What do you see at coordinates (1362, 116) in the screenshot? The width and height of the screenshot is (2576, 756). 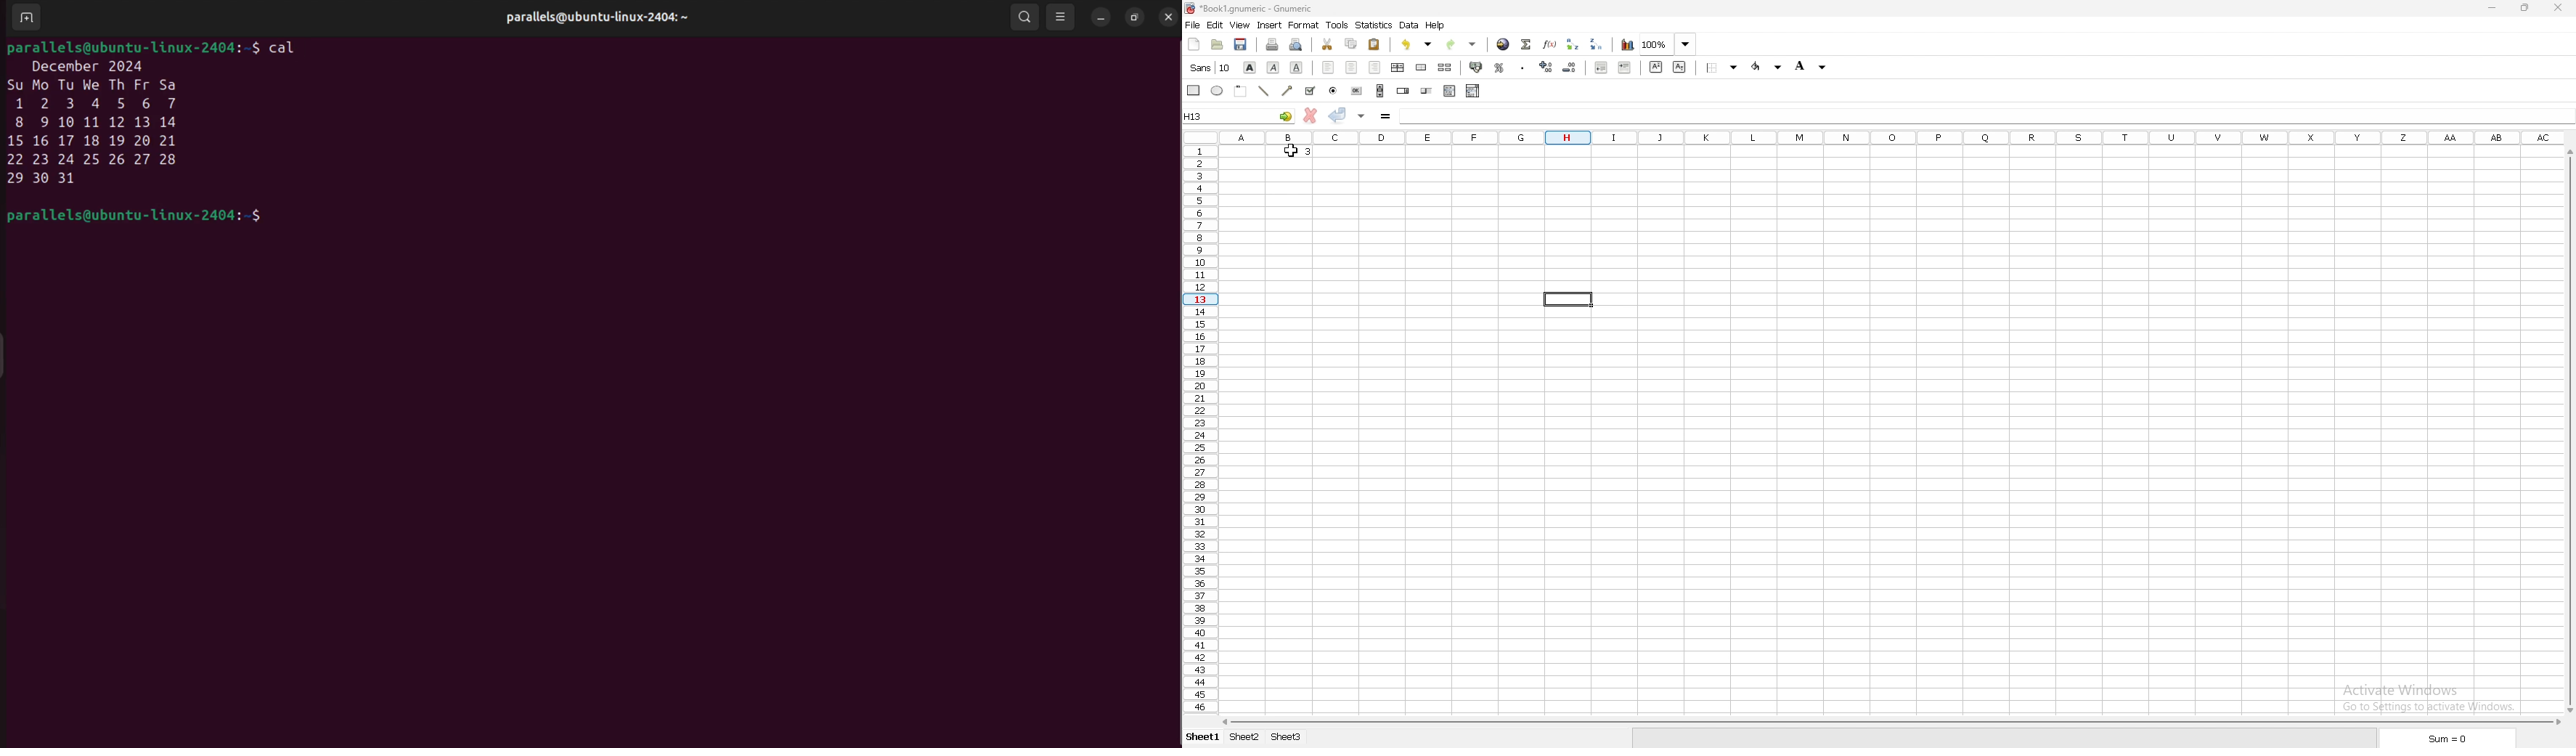 I see `accept changes in multiple cells` at bounding box center [1362, 116].